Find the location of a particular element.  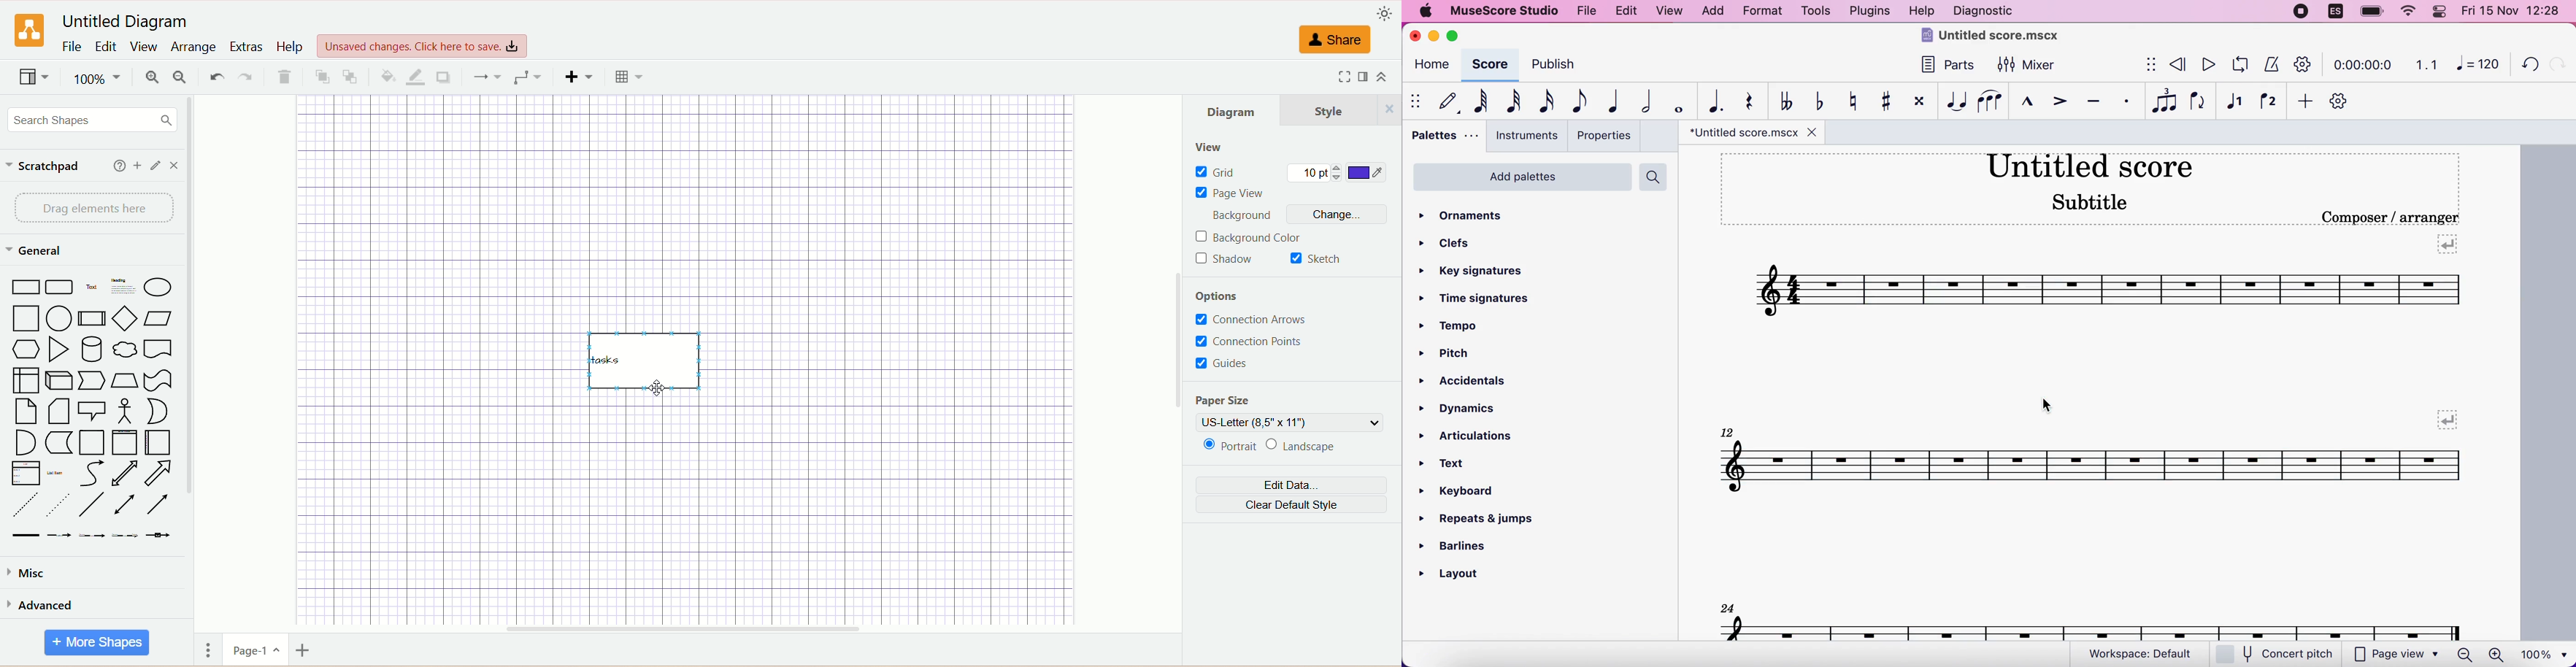

Heading with Text is located at coordinates (123, 288).